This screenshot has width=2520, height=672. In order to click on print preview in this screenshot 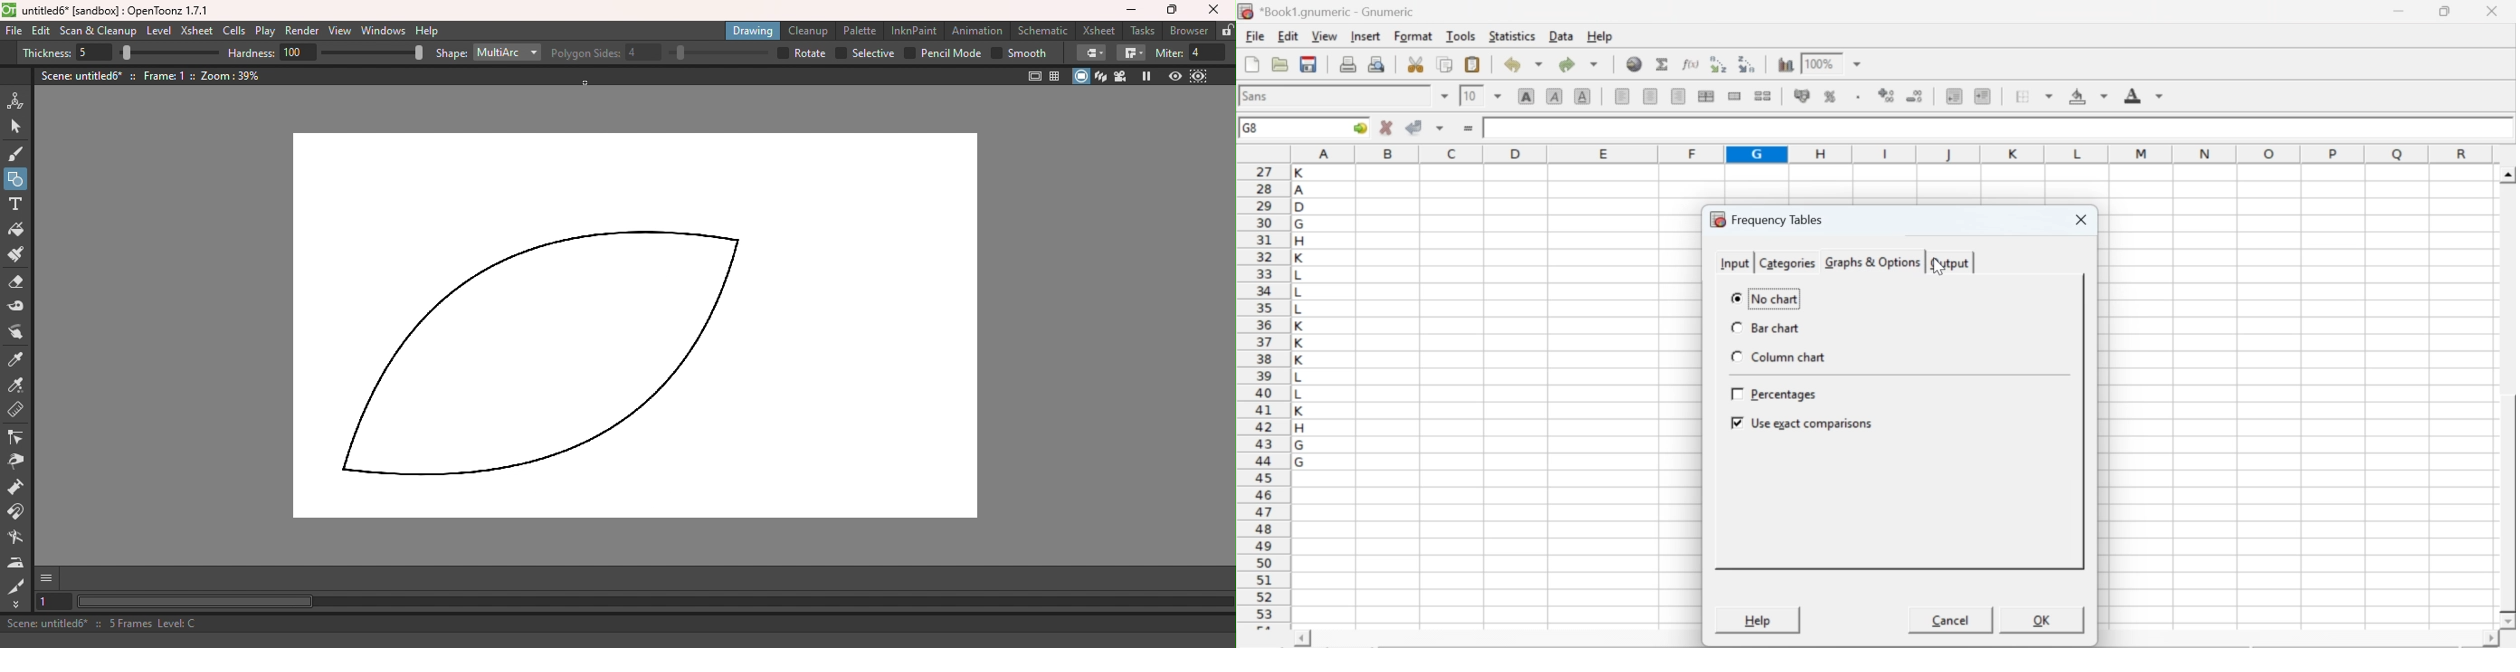, I will do `click(1377, 63)`.